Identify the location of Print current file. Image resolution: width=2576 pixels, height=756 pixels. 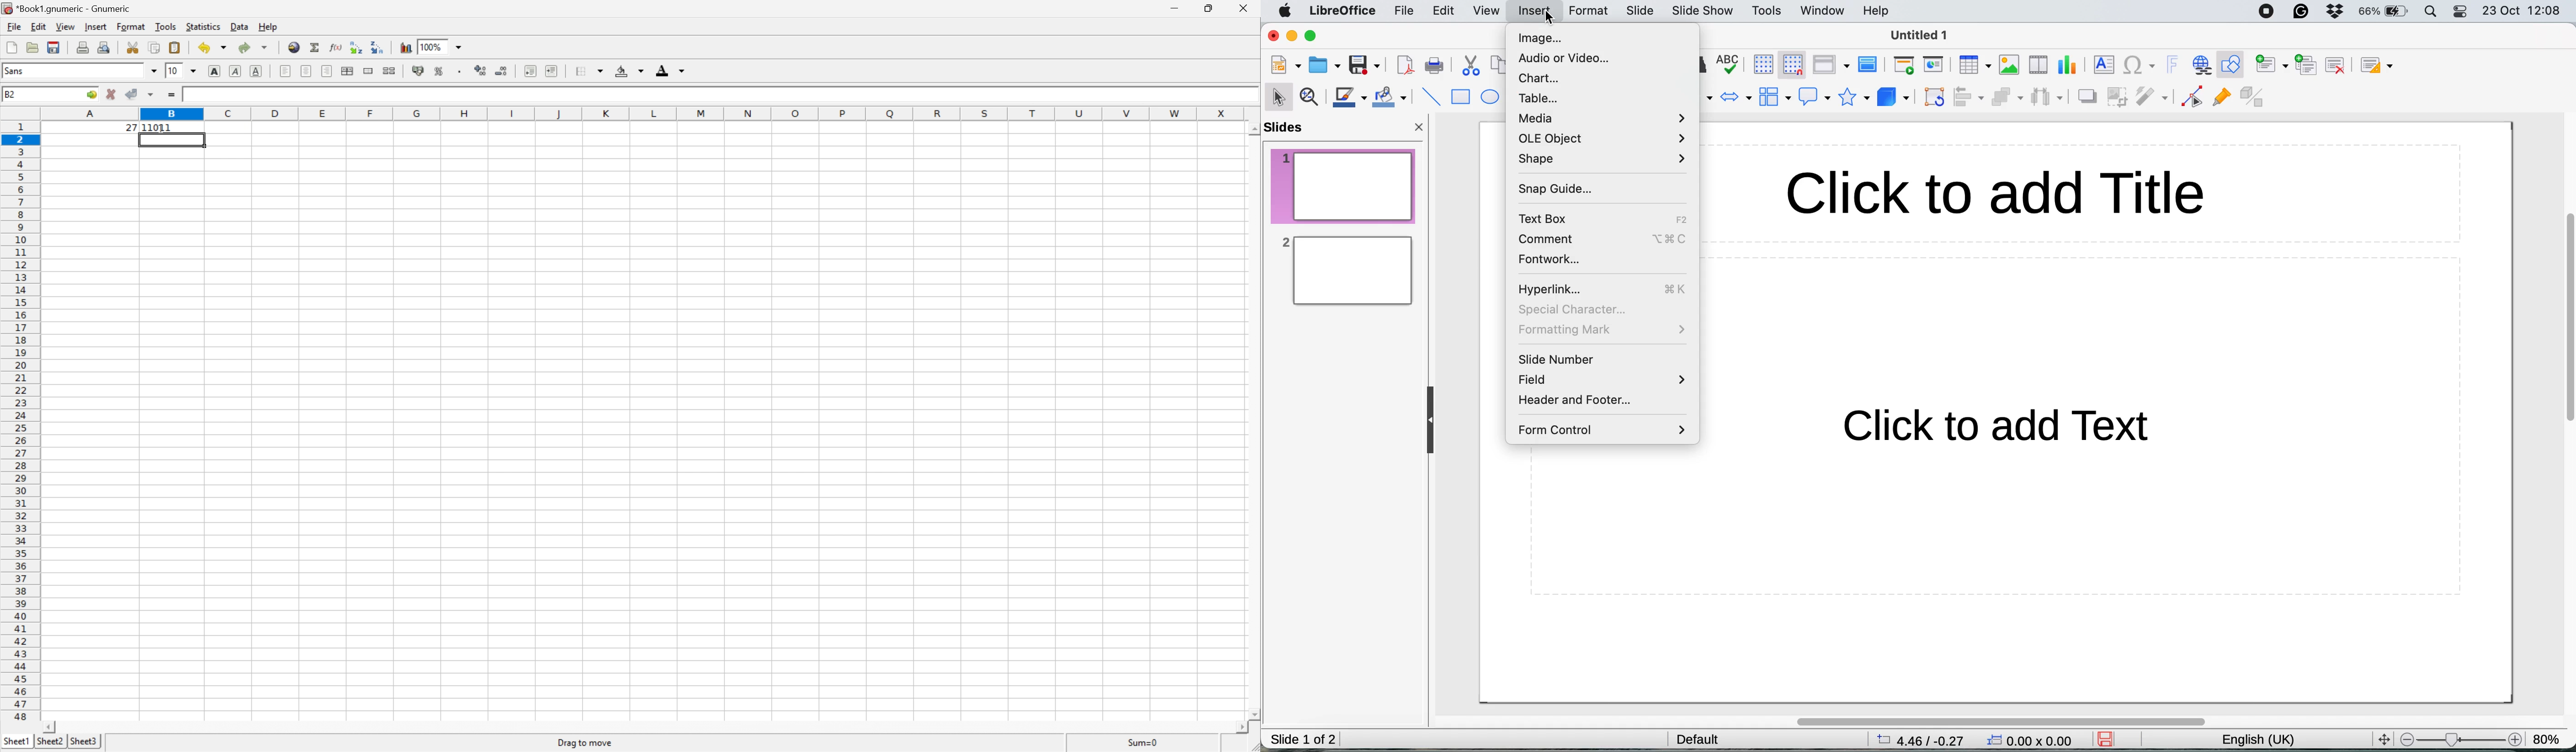
(84, 46).